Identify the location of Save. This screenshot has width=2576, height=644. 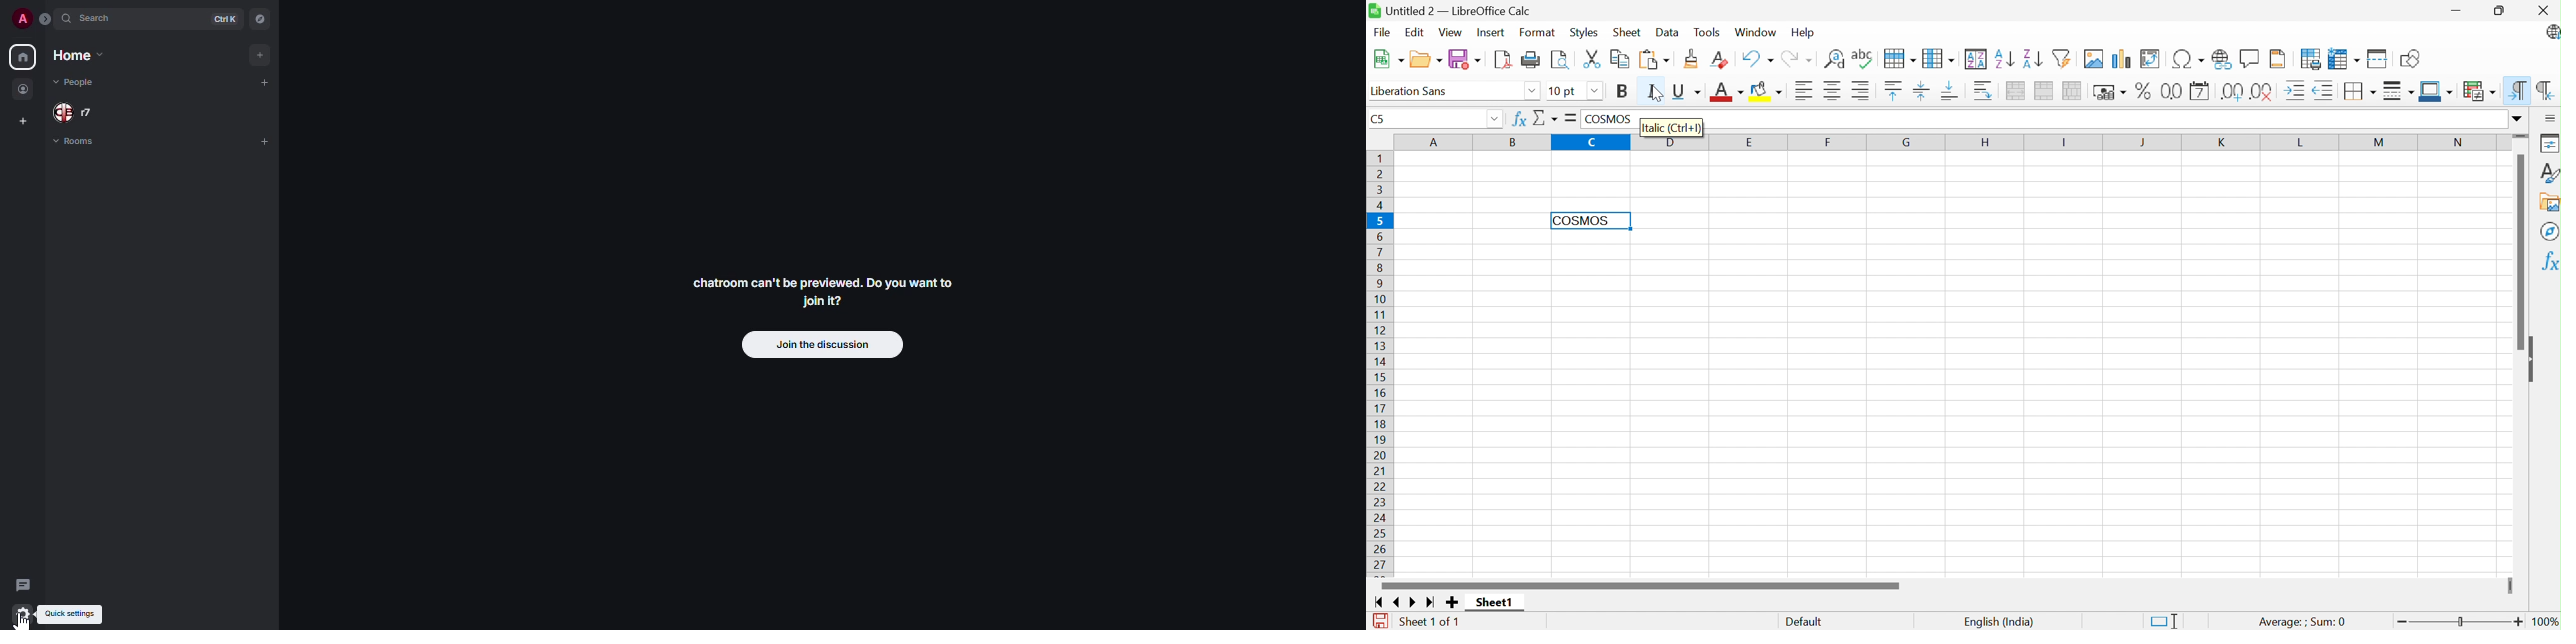
(1466, 59).